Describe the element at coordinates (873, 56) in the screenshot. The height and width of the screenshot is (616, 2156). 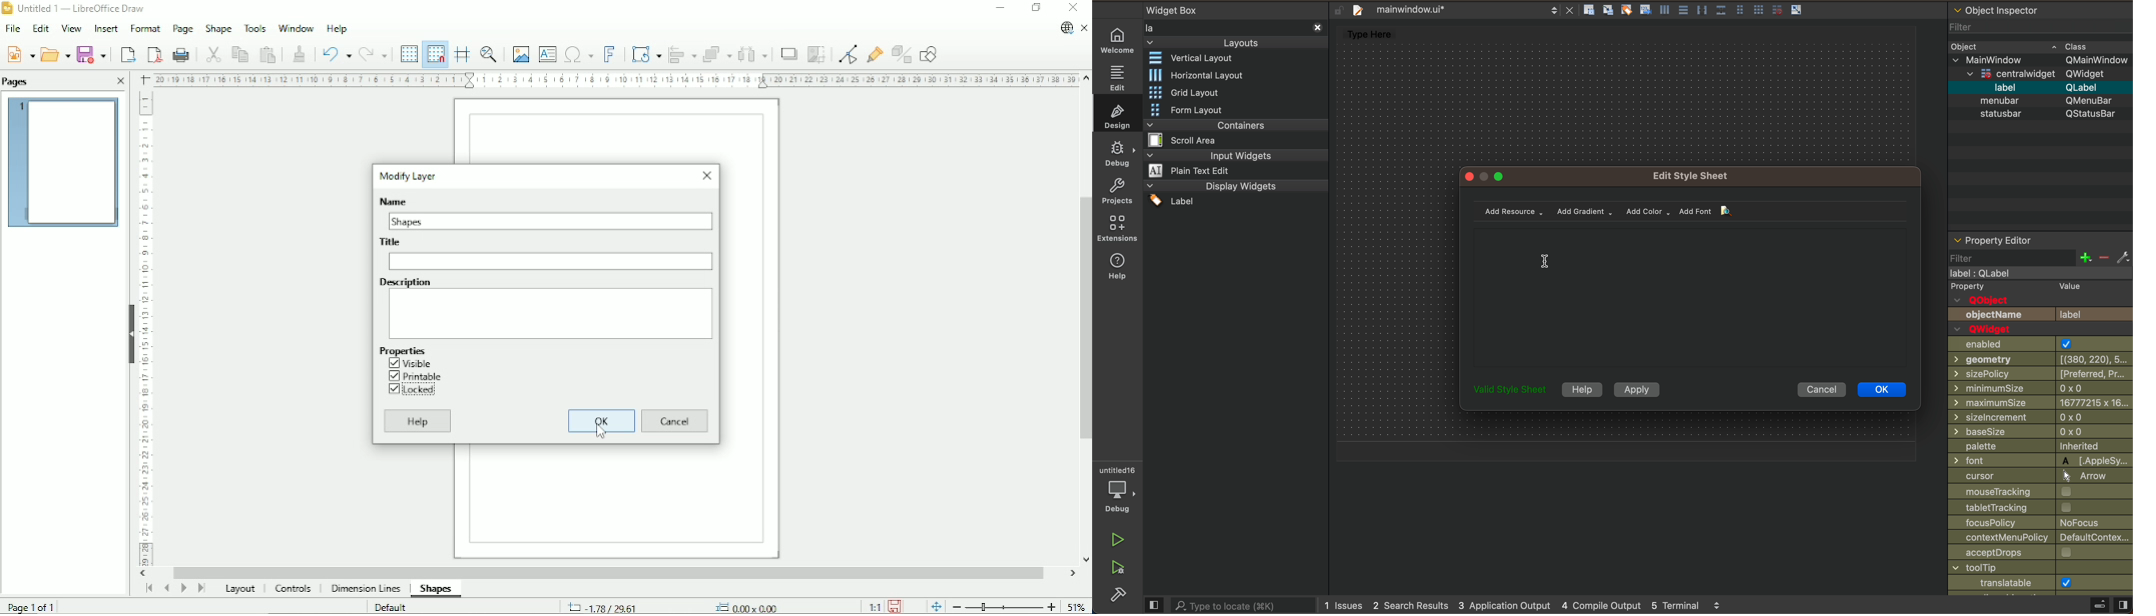
I see `Show gluepoint functions` at that location.